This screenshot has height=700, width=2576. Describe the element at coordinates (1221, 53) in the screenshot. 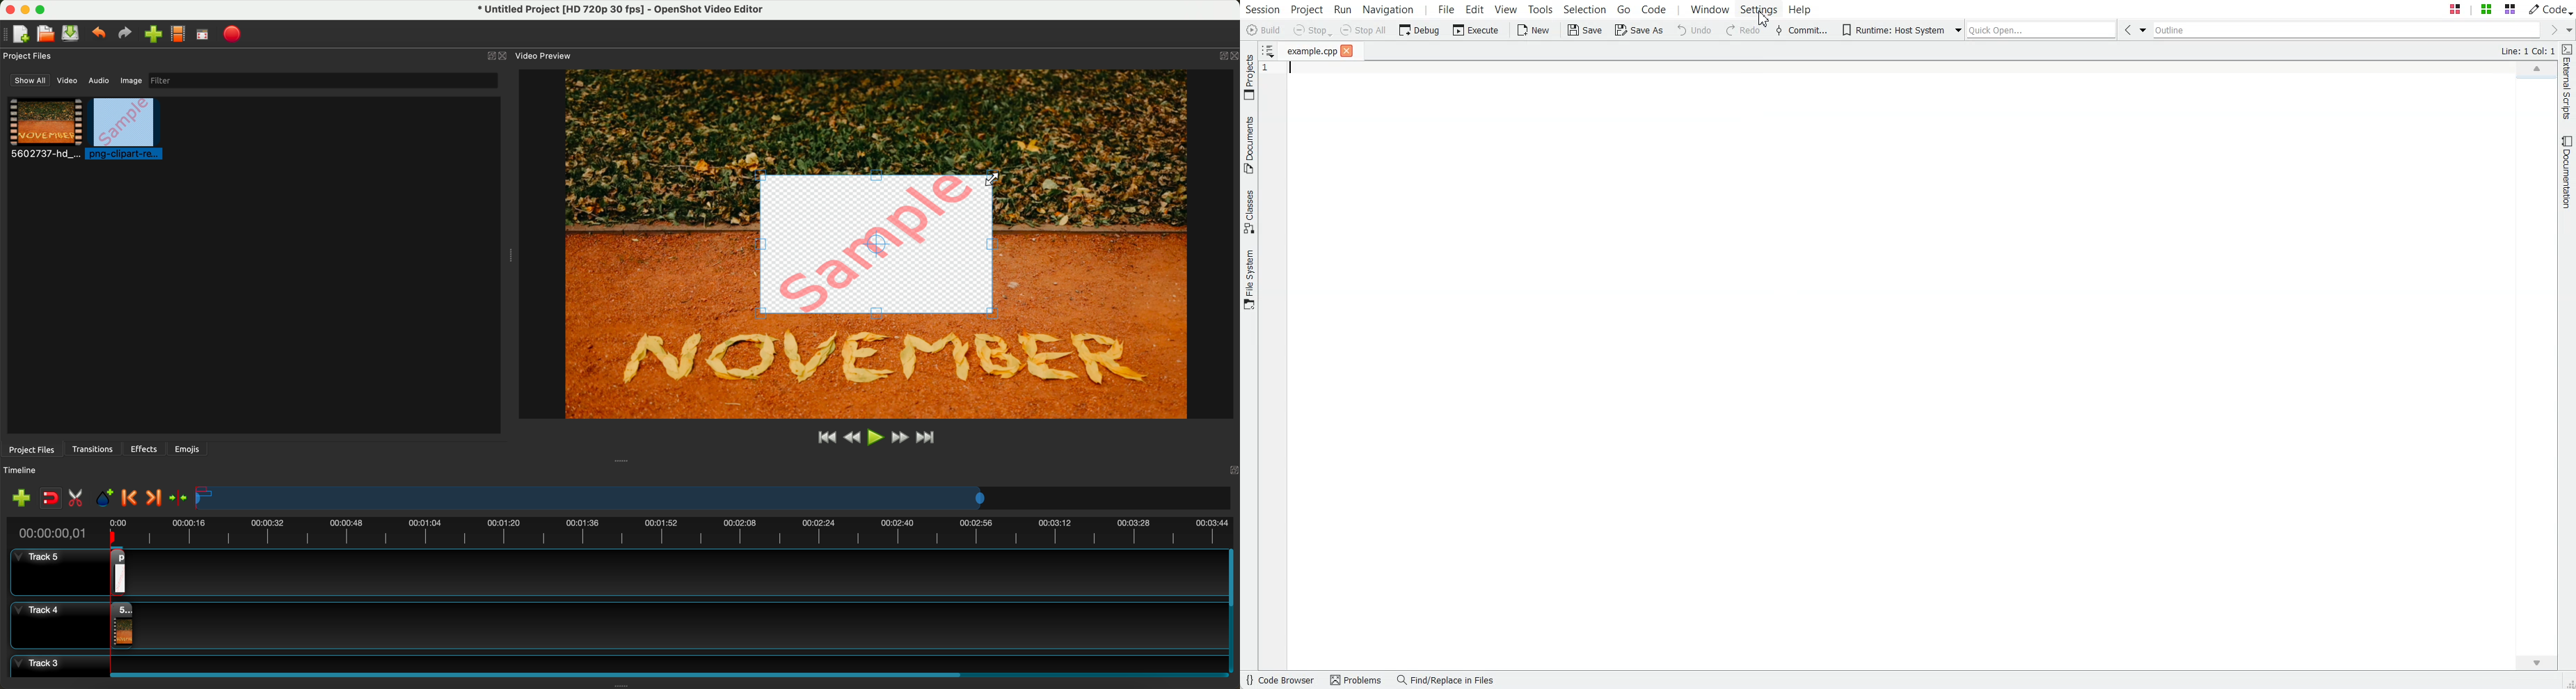

I see `BUTTON` at that location.